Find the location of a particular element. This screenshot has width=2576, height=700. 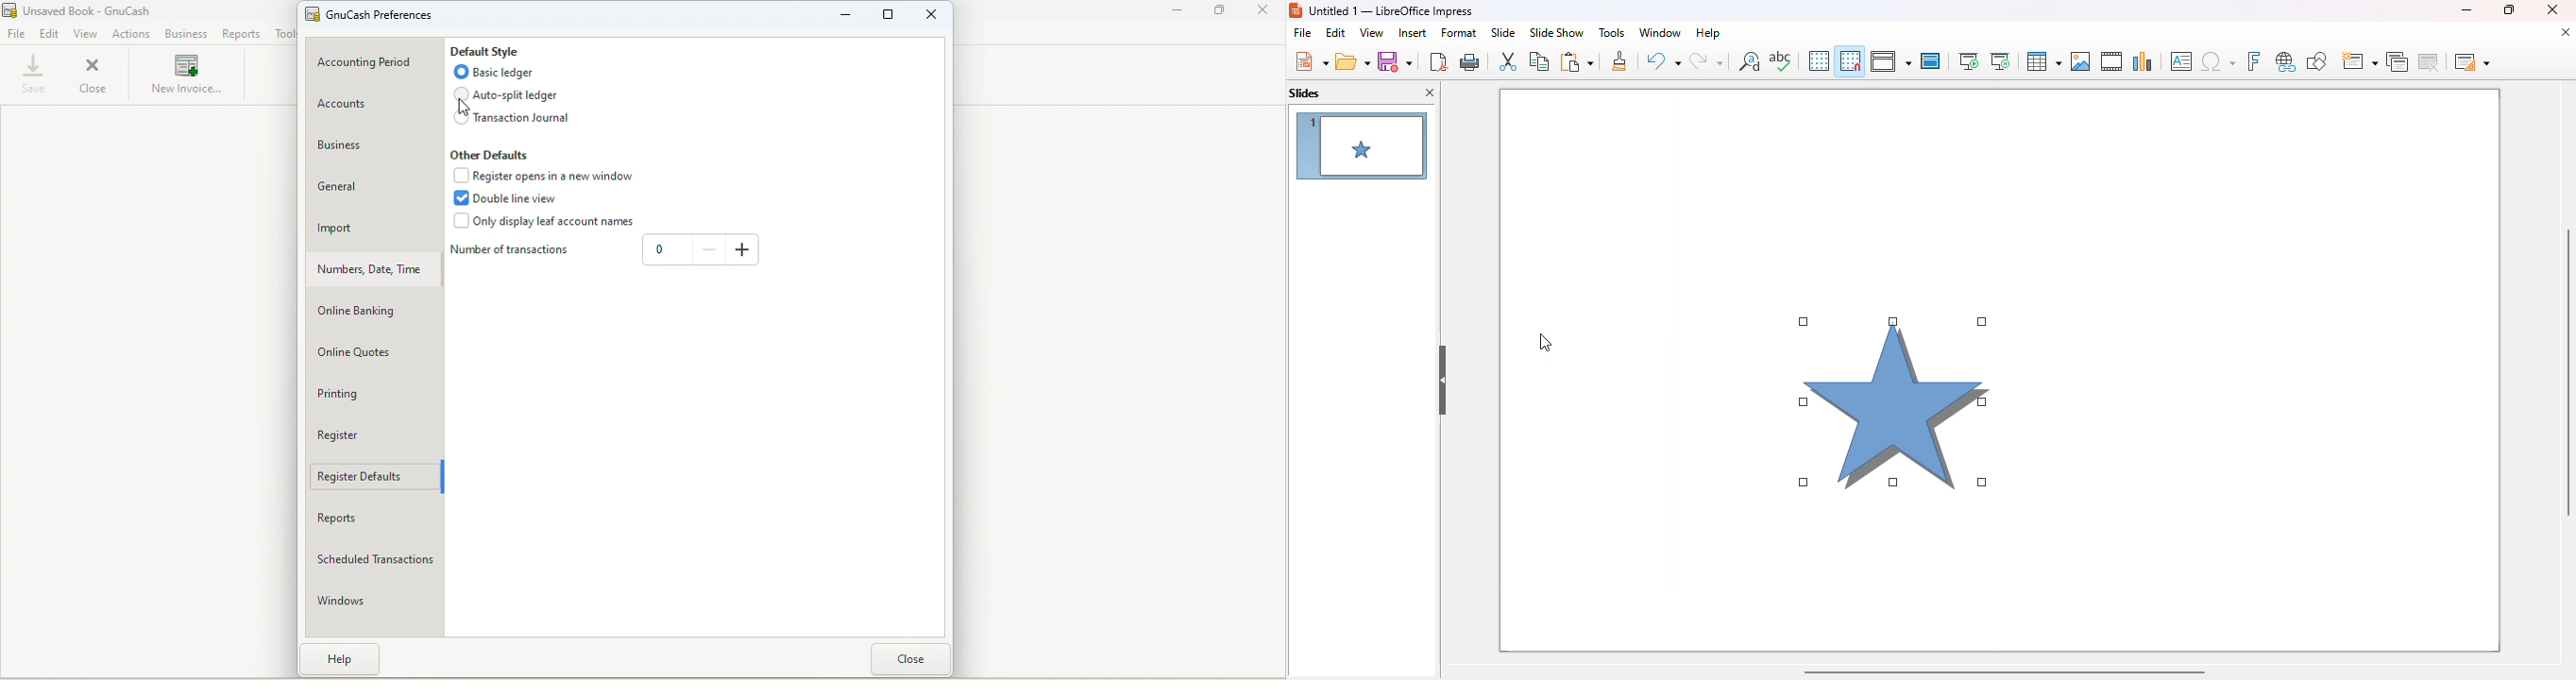

clone formatting is located at coordinates (1620, 61).